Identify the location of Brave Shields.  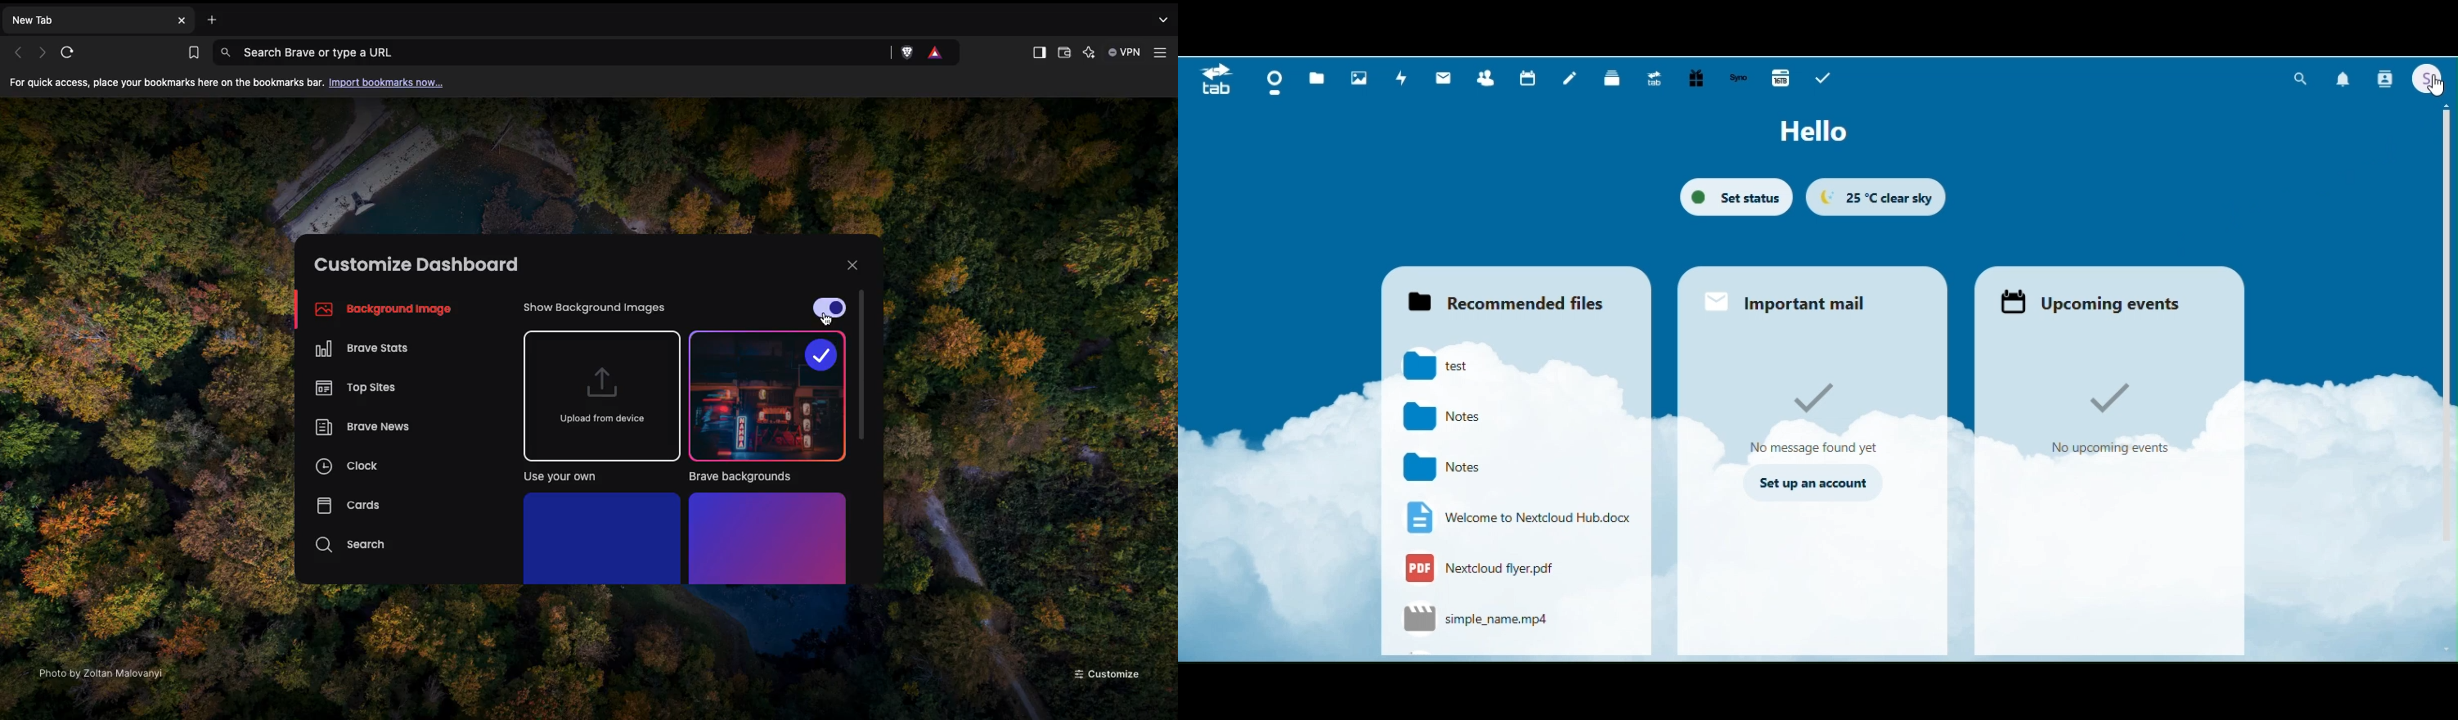
(909, 53).